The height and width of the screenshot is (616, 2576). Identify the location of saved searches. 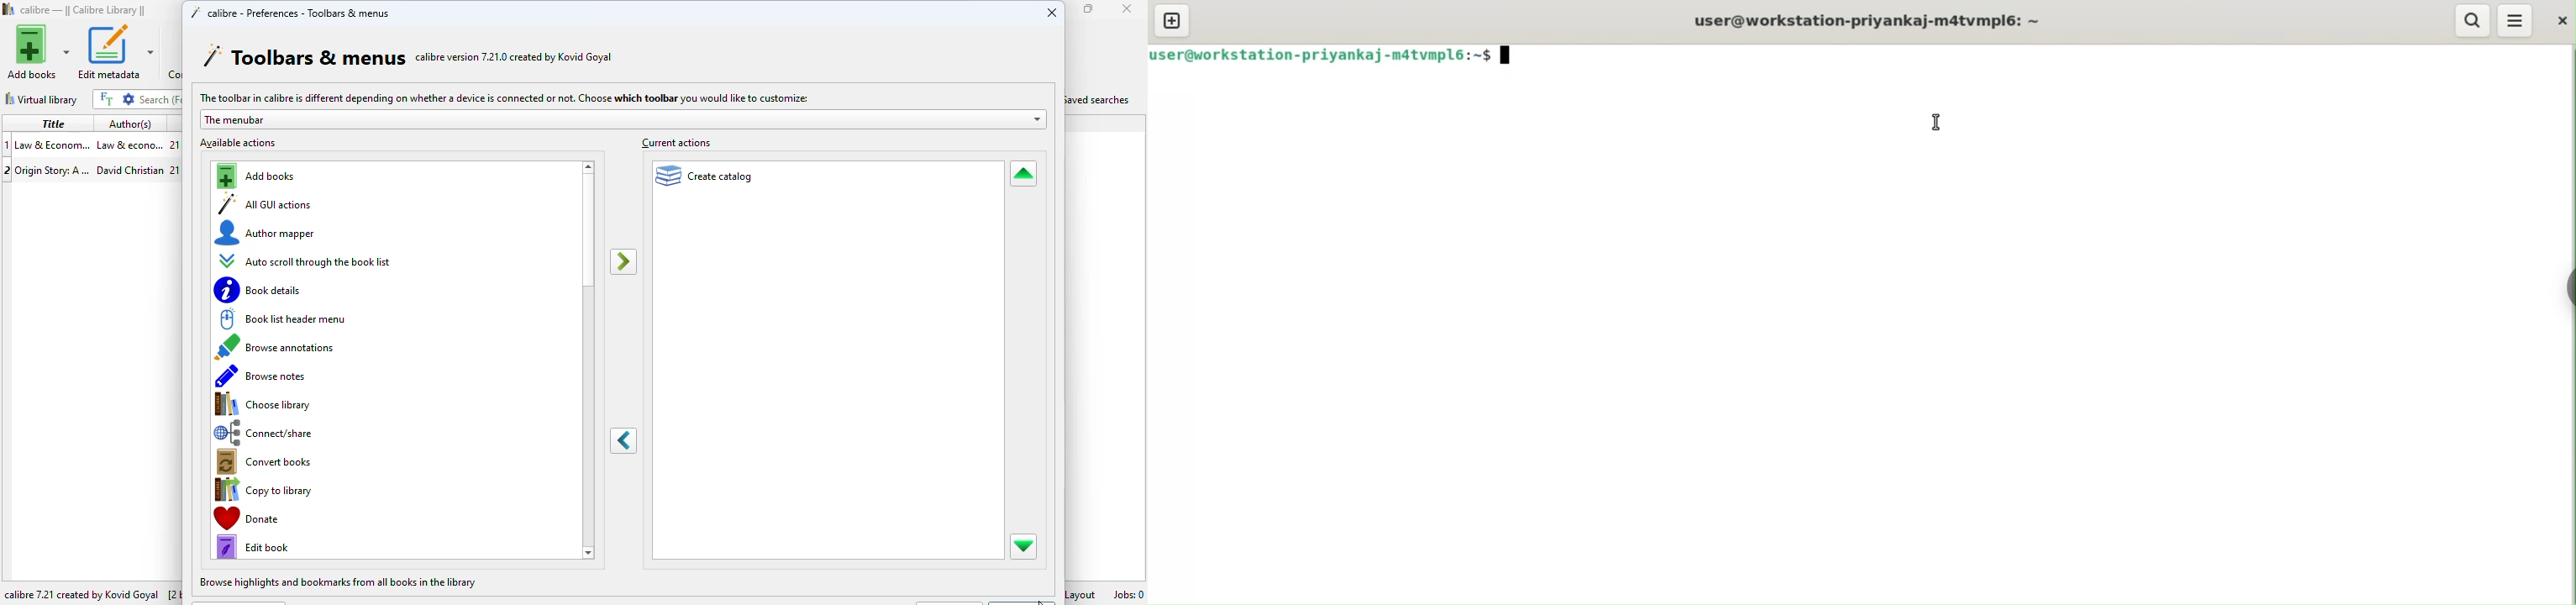
(1100, 98).